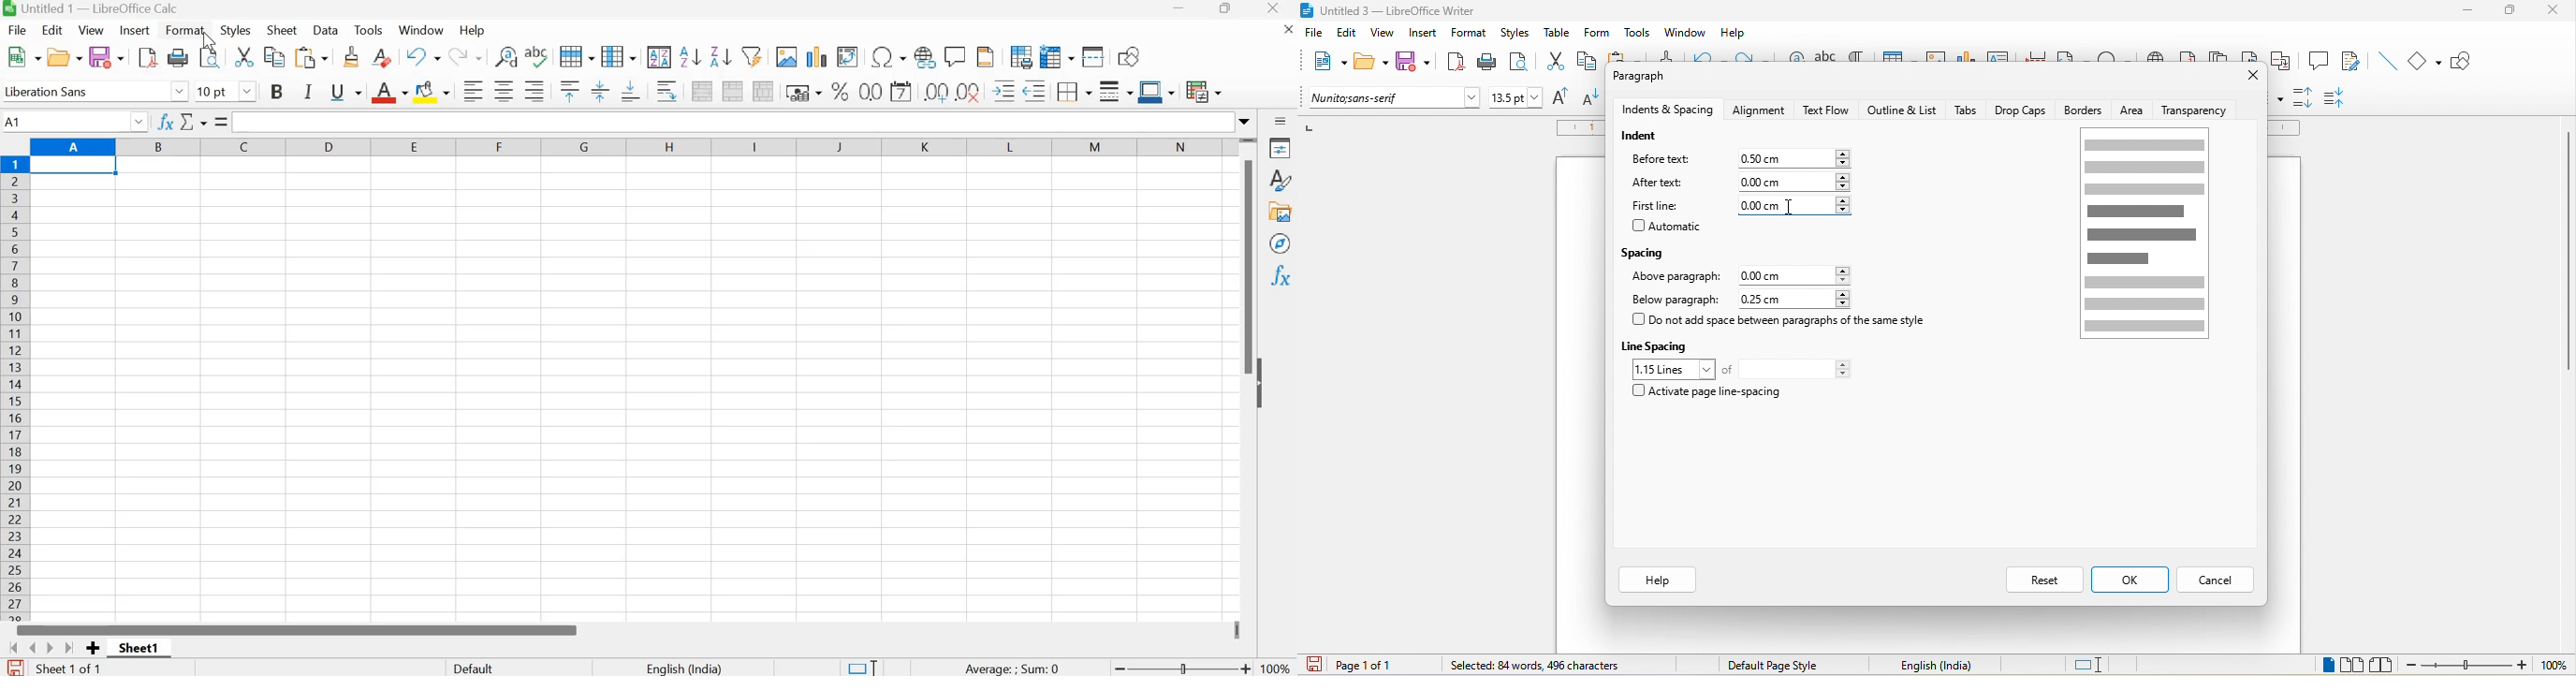  I want to click on help, so click(1732, 32).